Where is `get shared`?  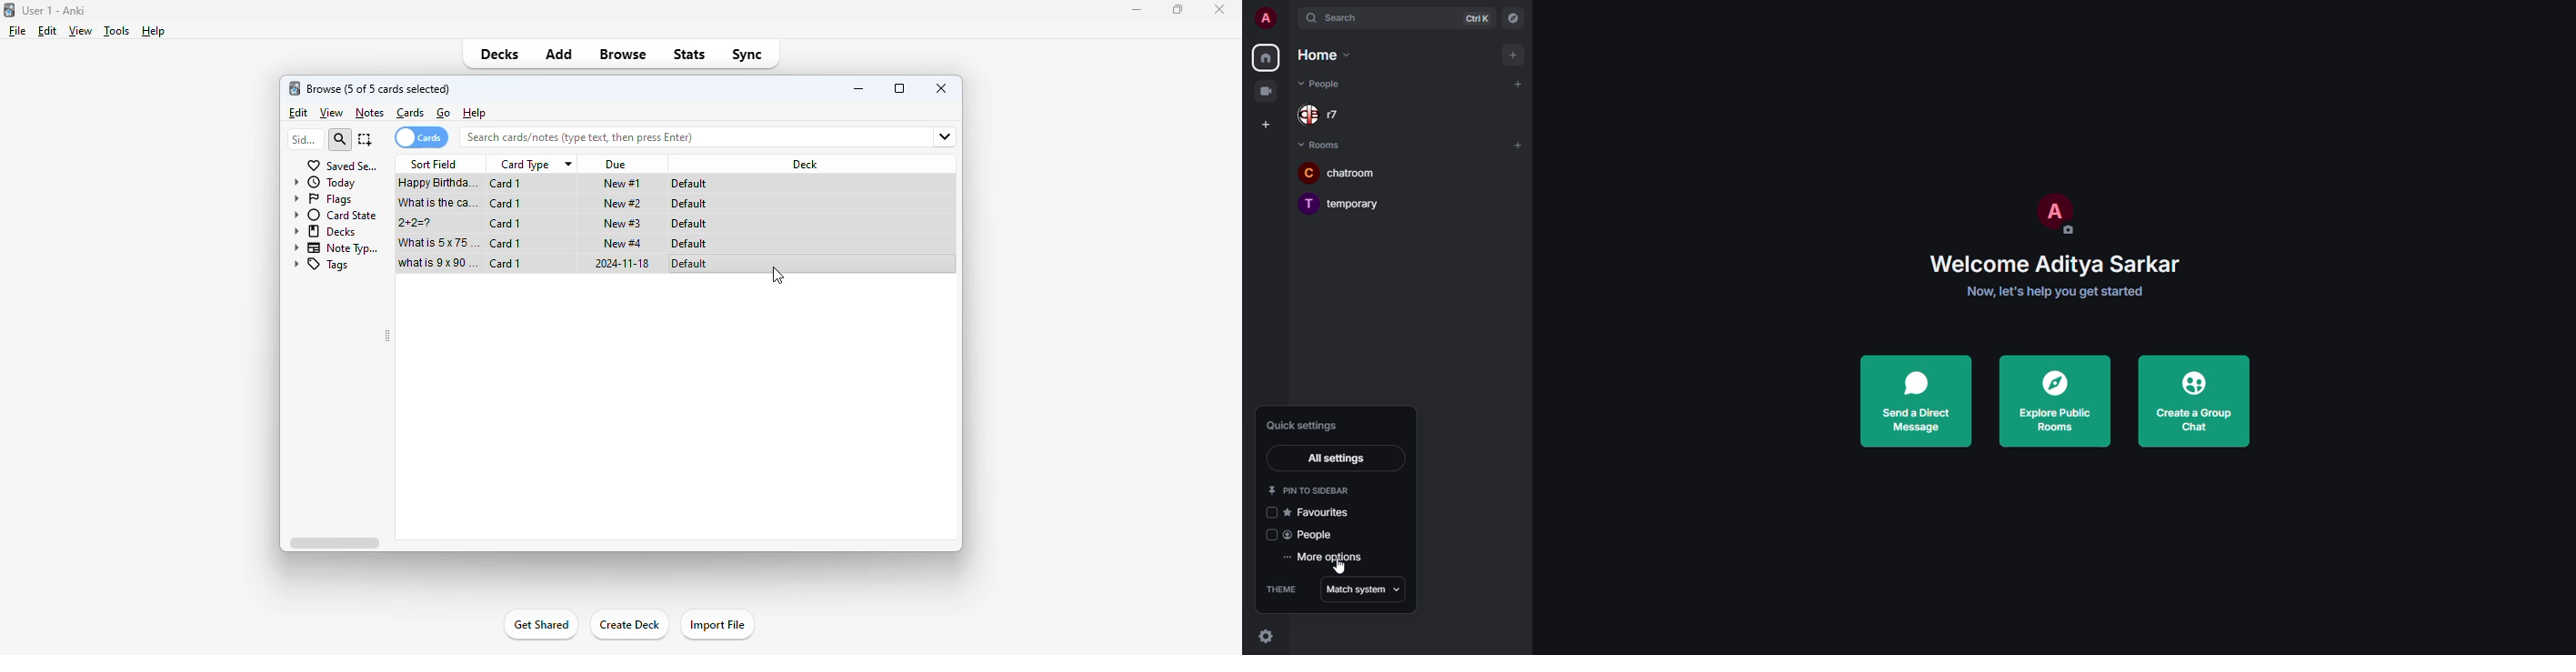 get shared is located at coordinates (542, 624).